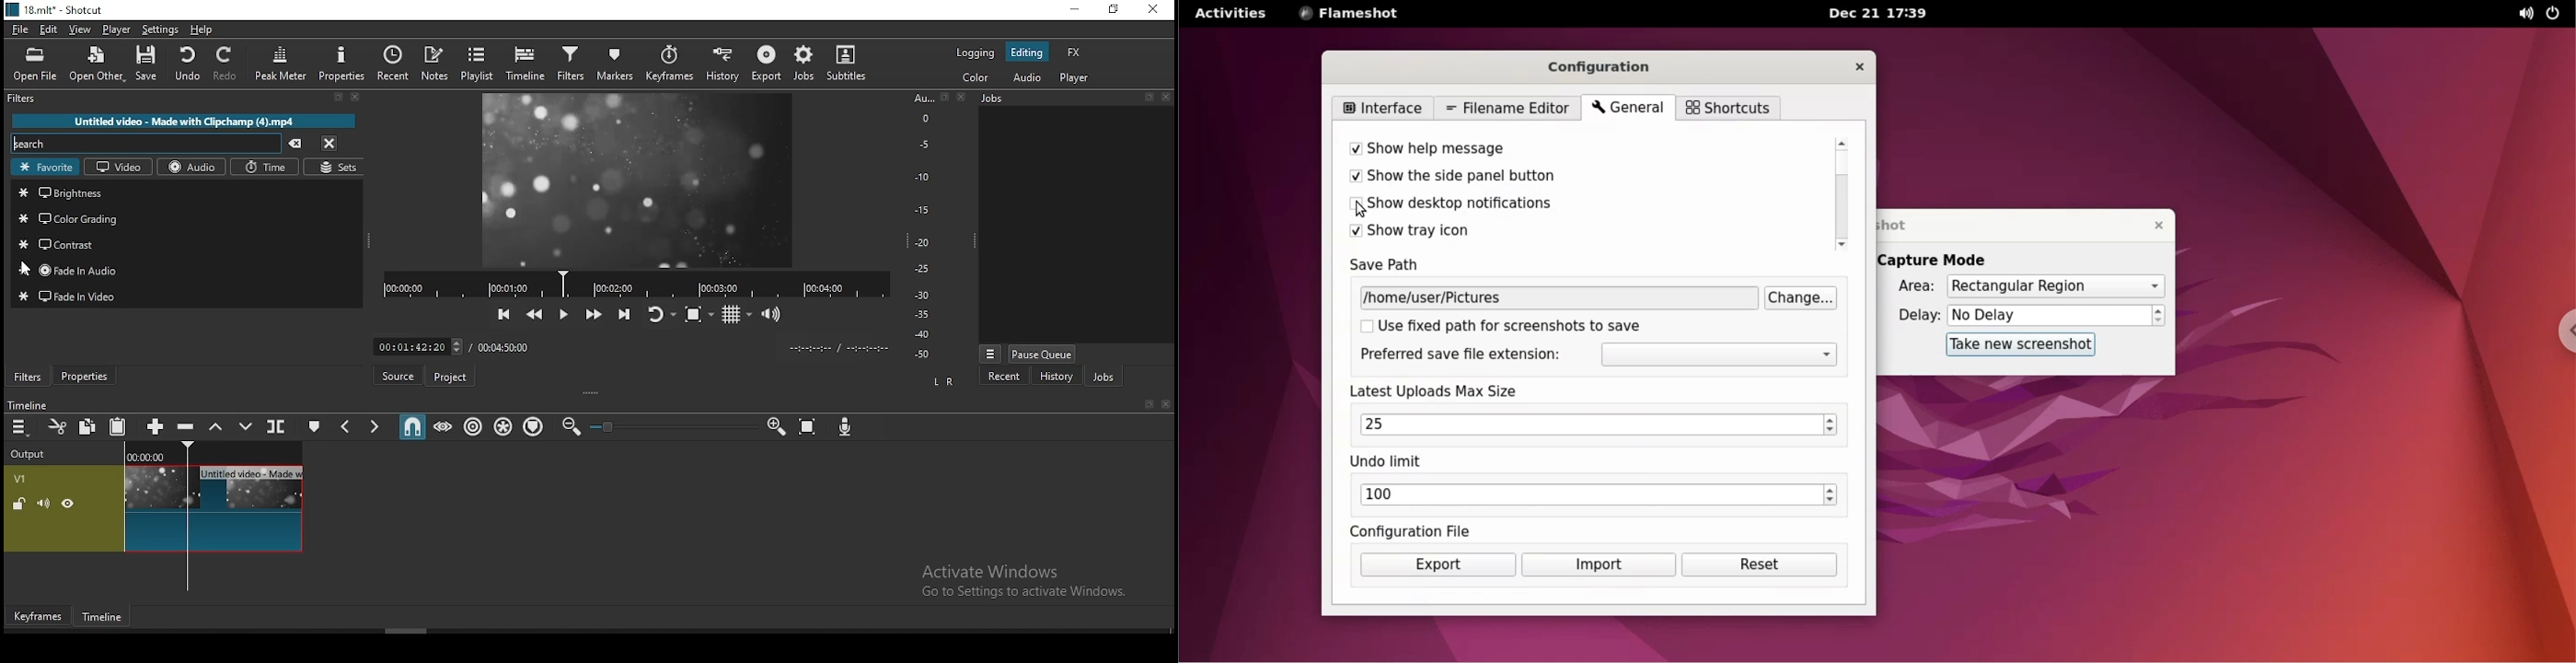 This screenshot has width=2576, height=672. Describe the element at coordinates (117, 167) in the screenshot. I see `video` at that location.